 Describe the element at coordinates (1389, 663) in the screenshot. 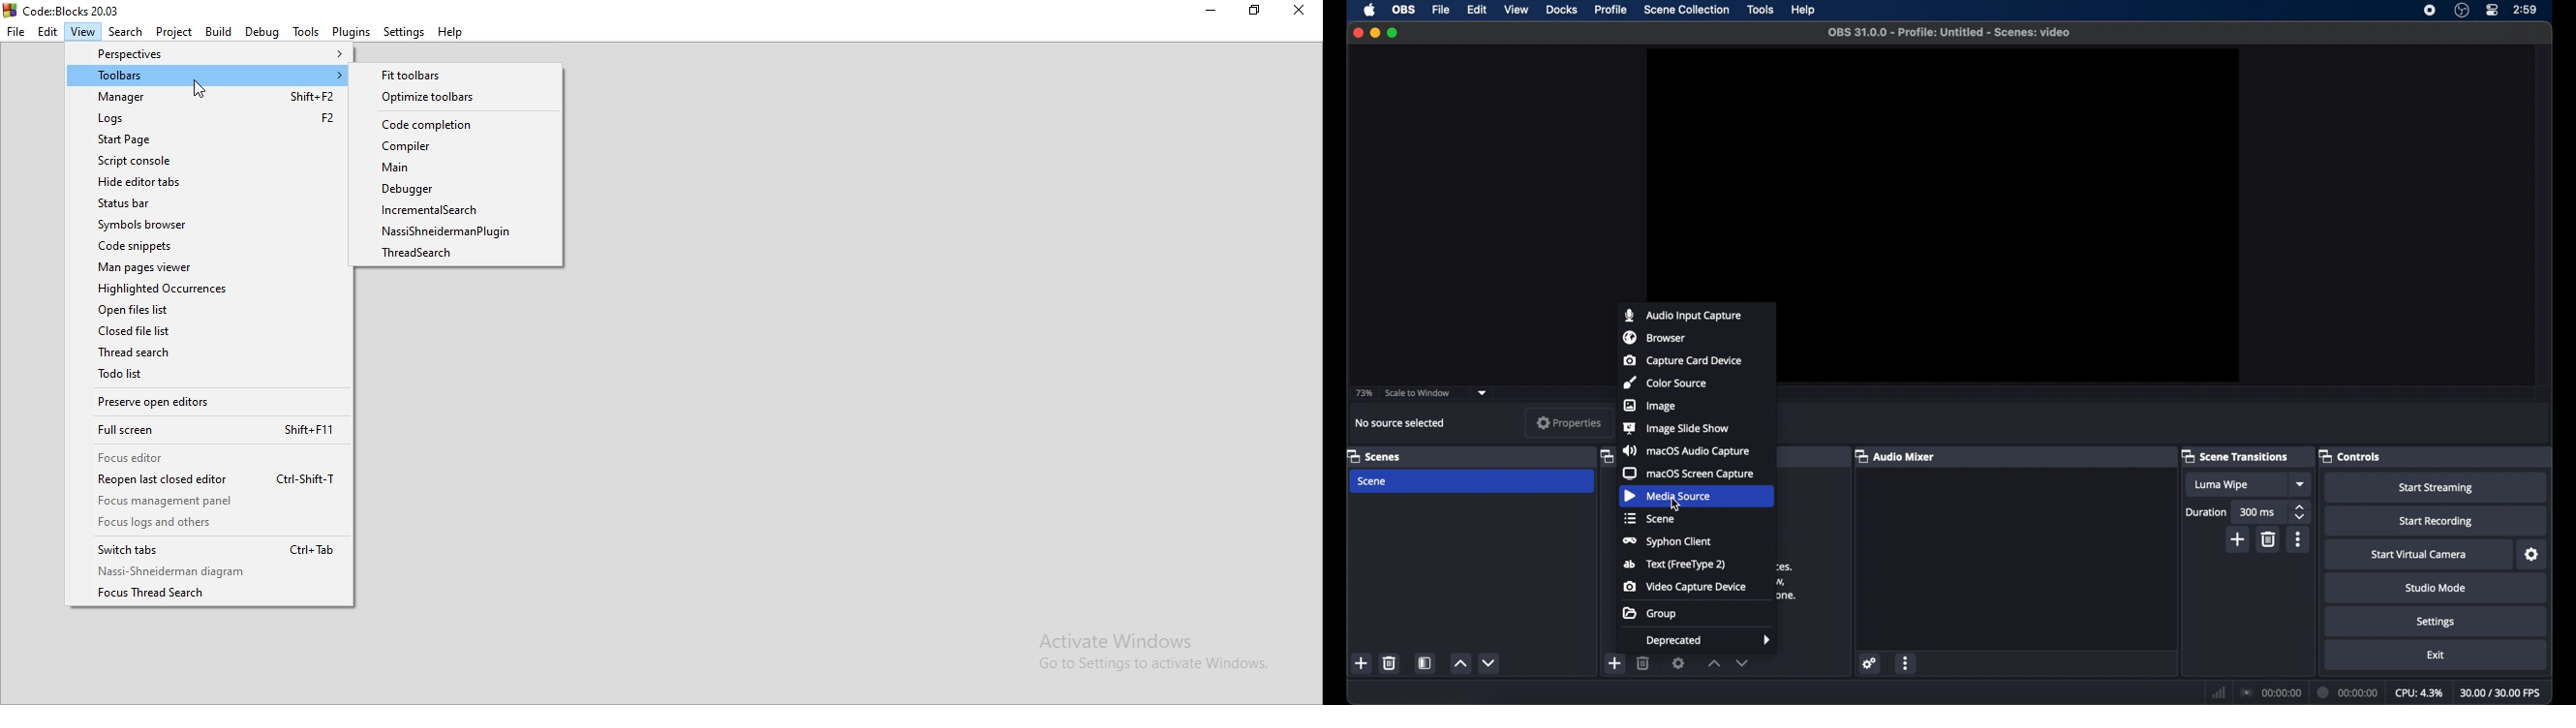

I see `delete` at that location.